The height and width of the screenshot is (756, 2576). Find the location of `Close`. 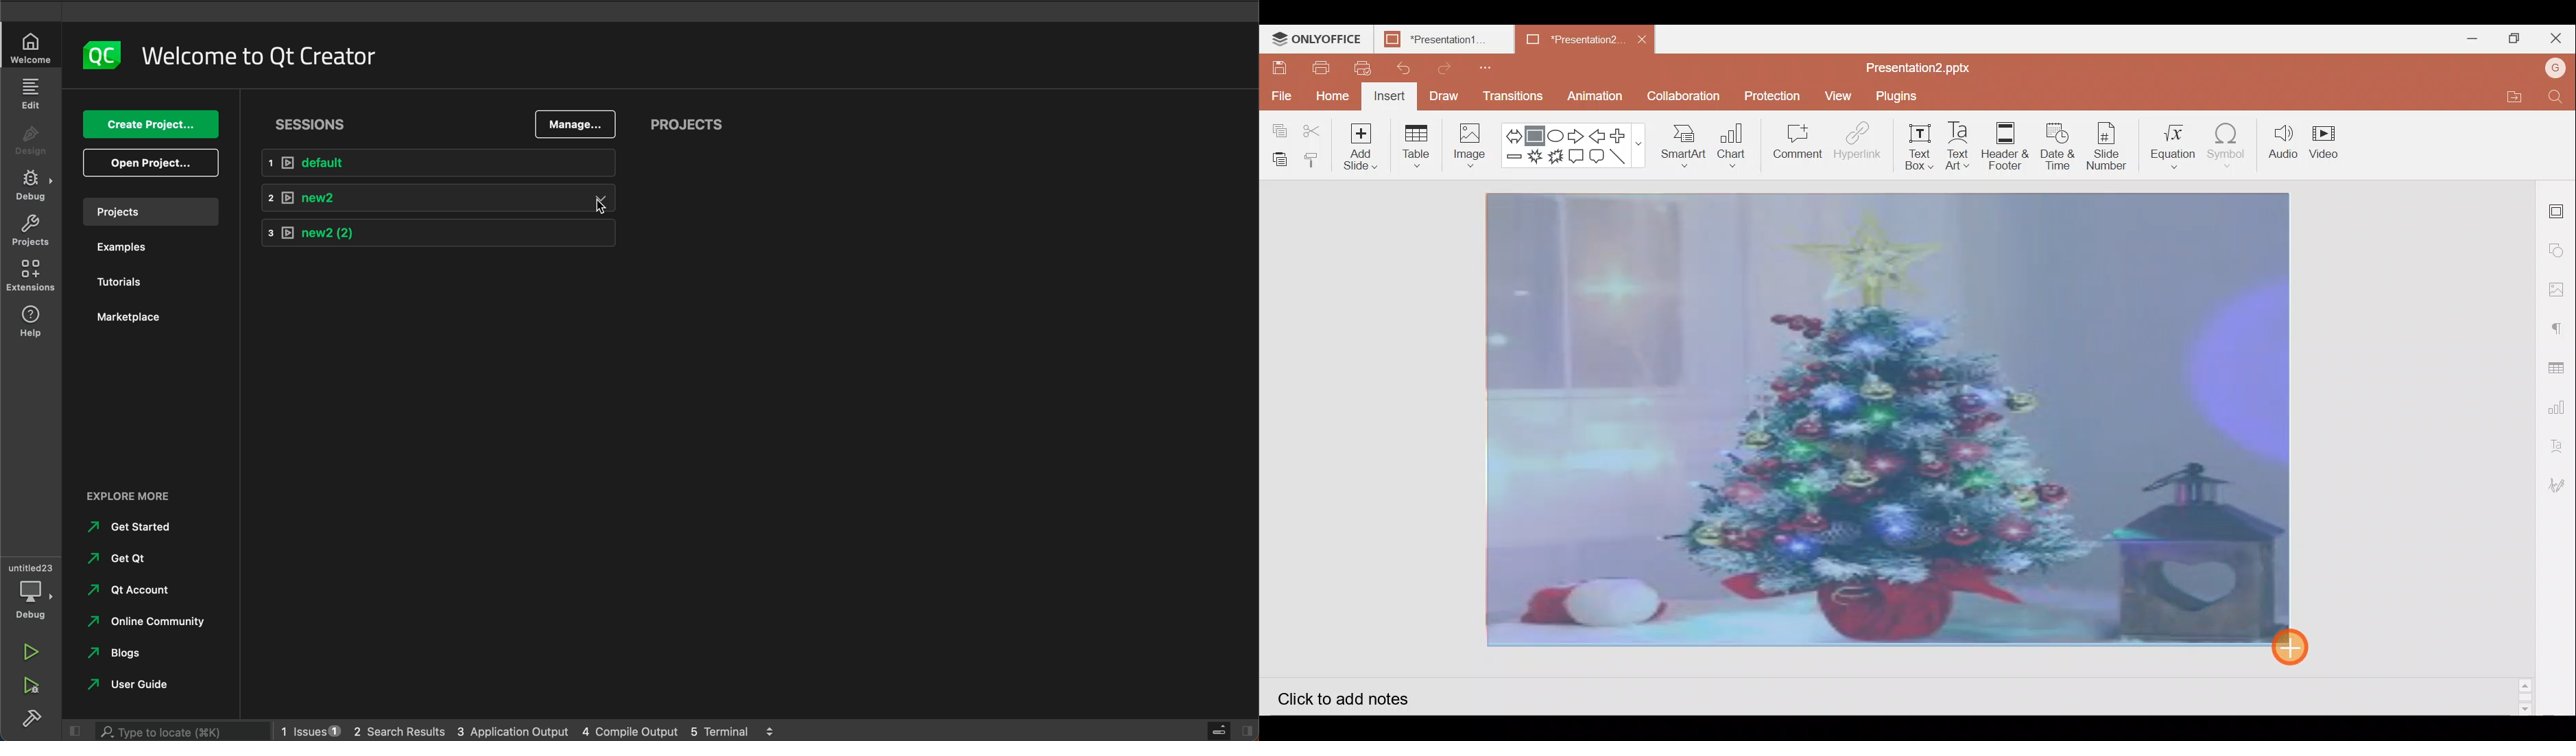

Close is located at coordinates (2556, 37).